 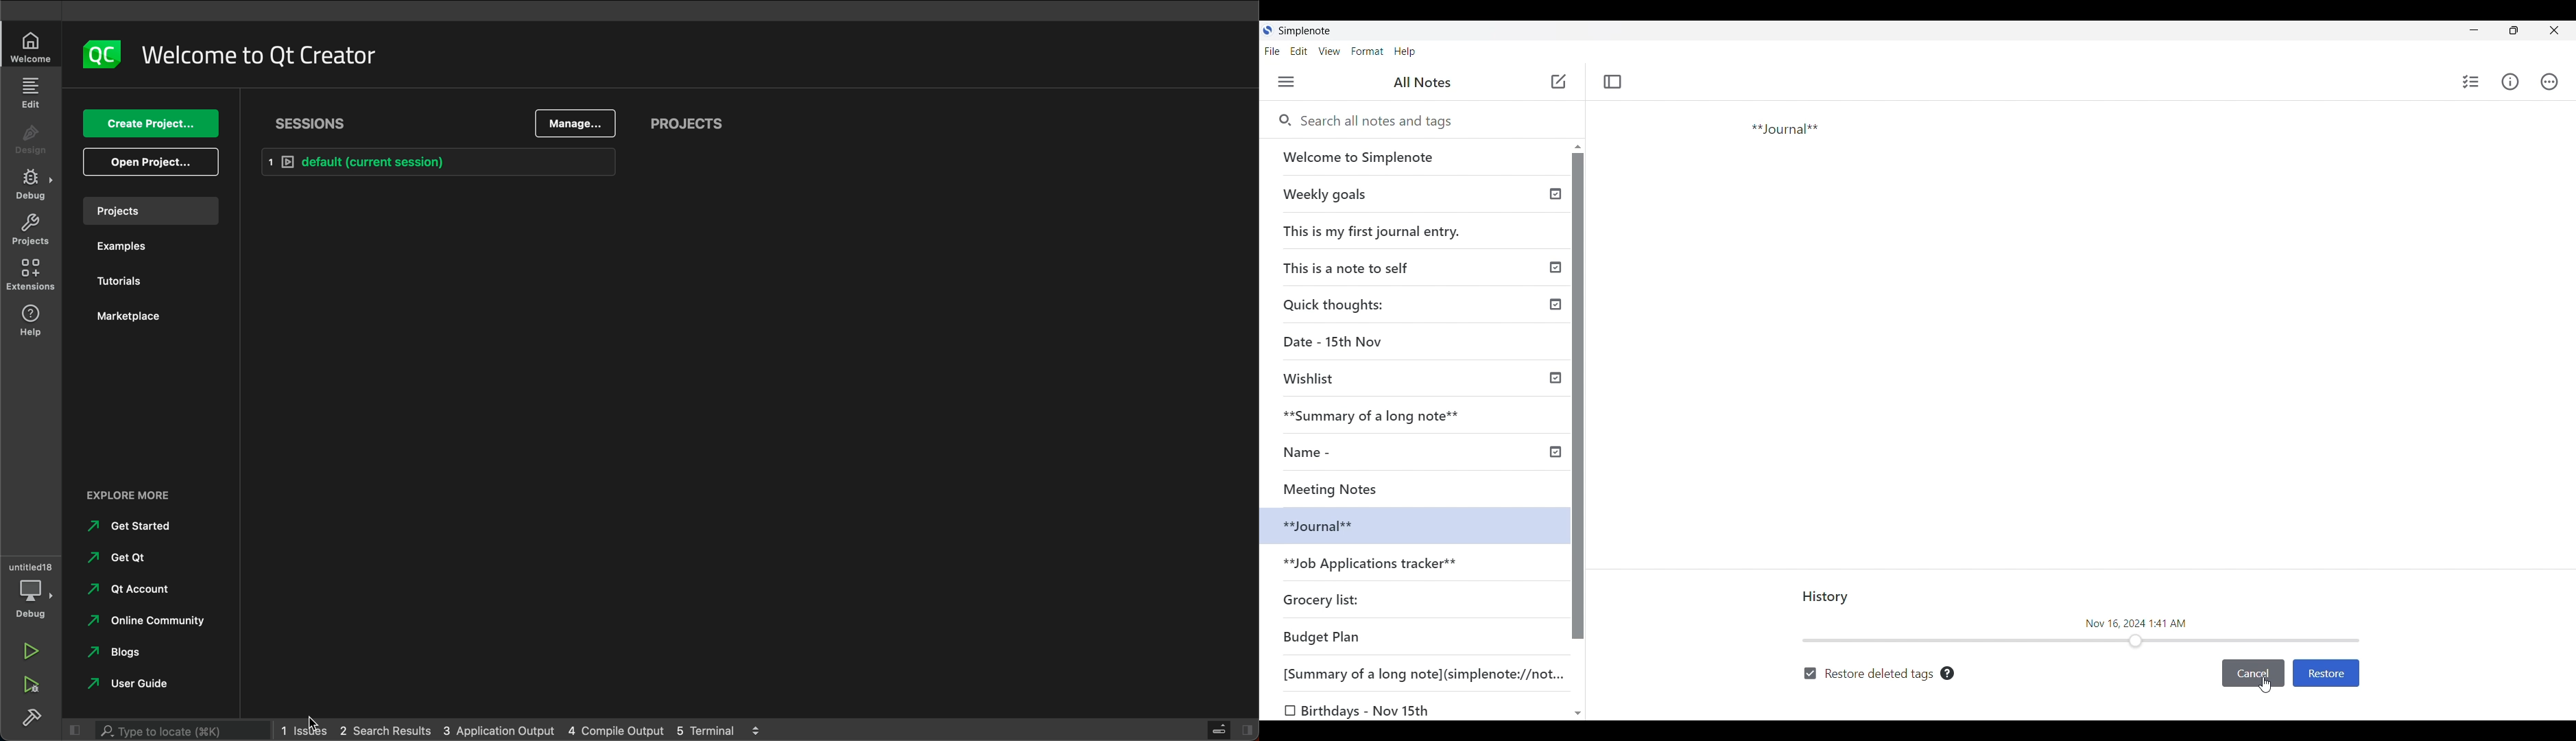 What do you see at coordinates (1273, 51) in the screenshot?
I see `File menu` at bounding box center [1273, 51].